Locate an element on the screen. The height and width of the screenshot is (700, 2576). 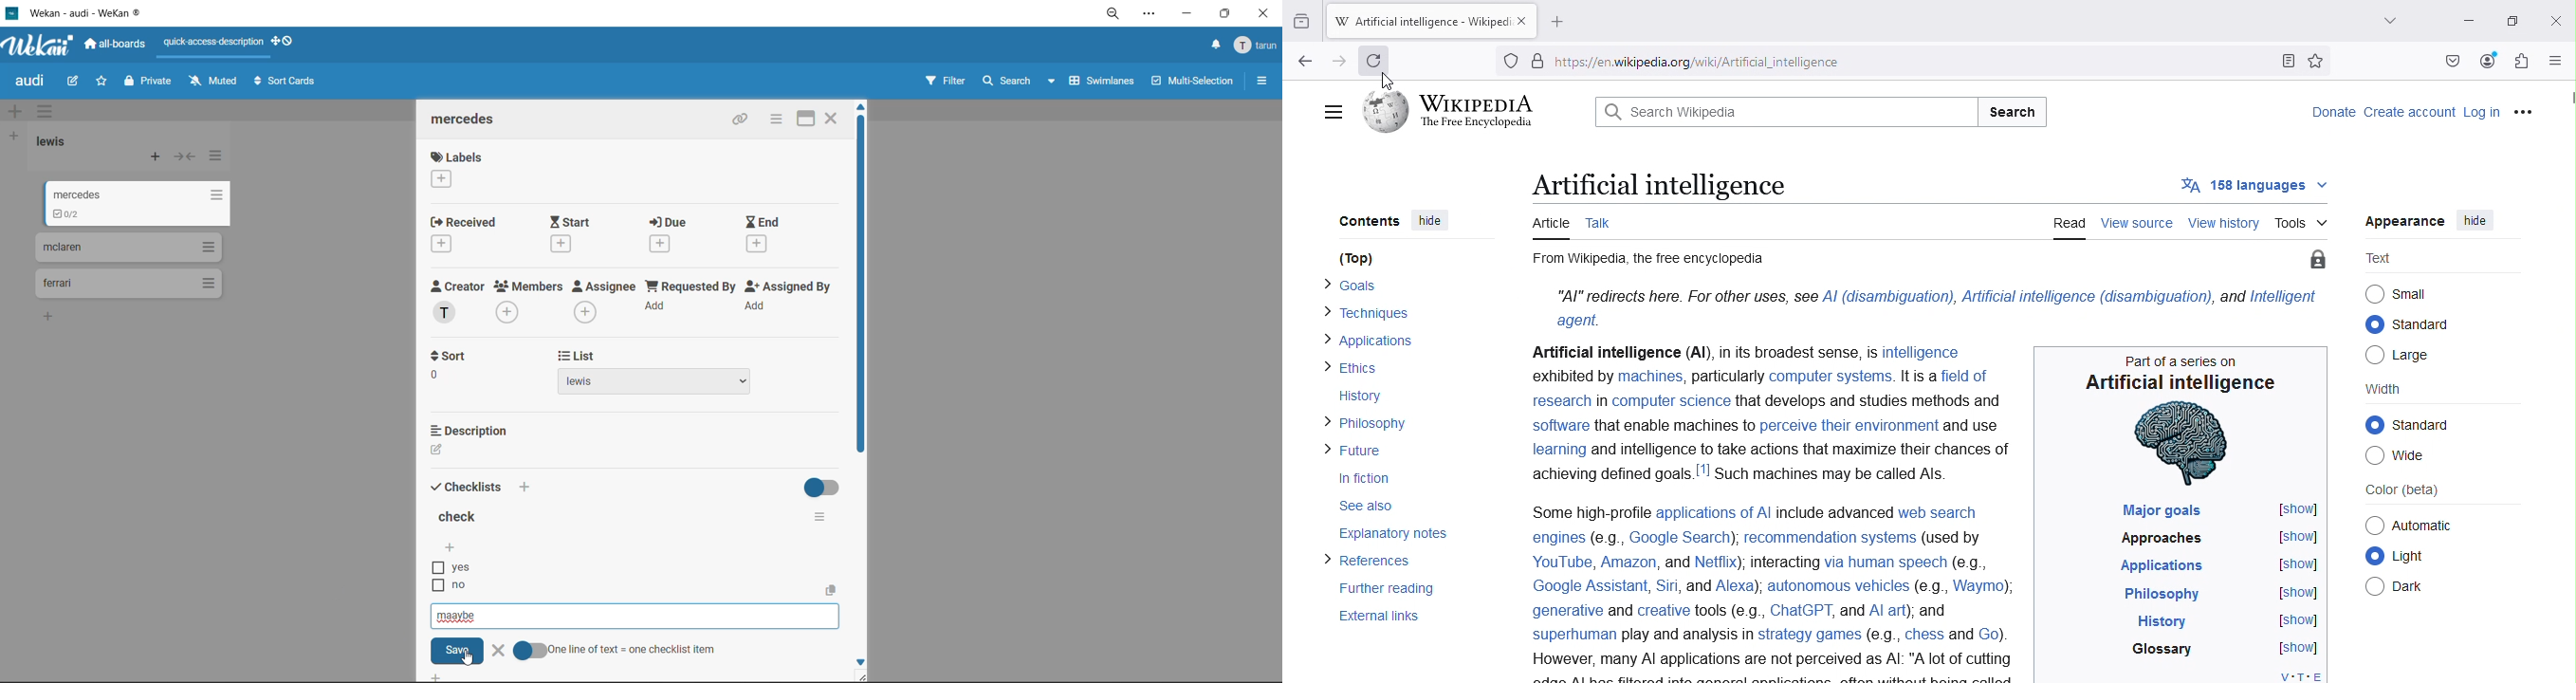
close is located at coordinates (836, 118).